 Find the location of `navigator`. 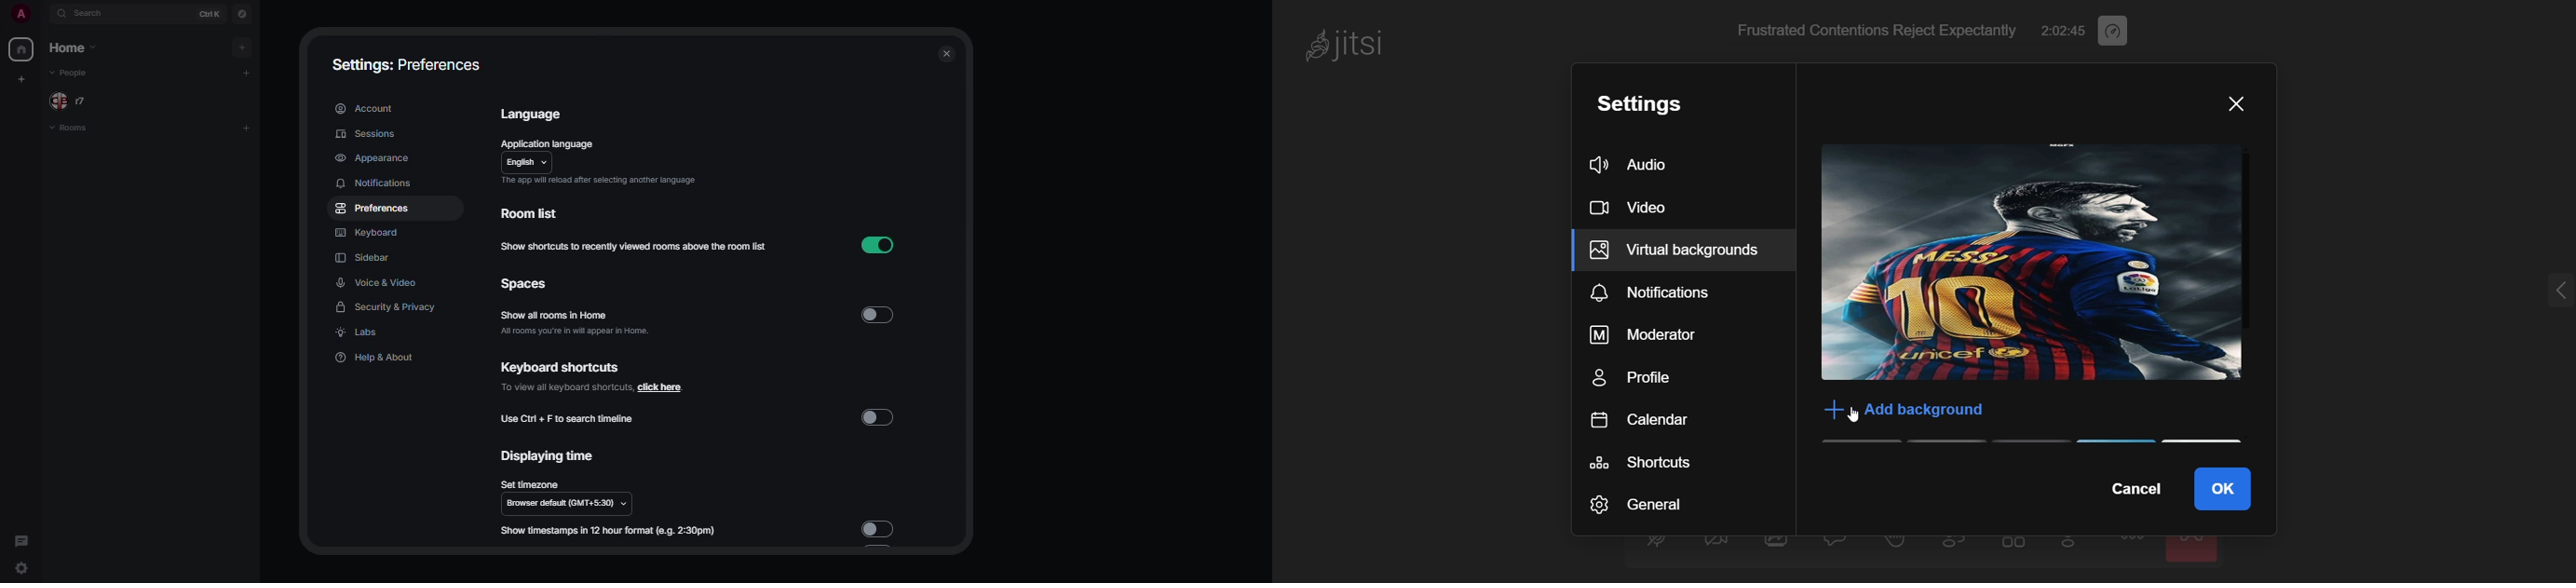

navigator is located at coordinates (244, 11).